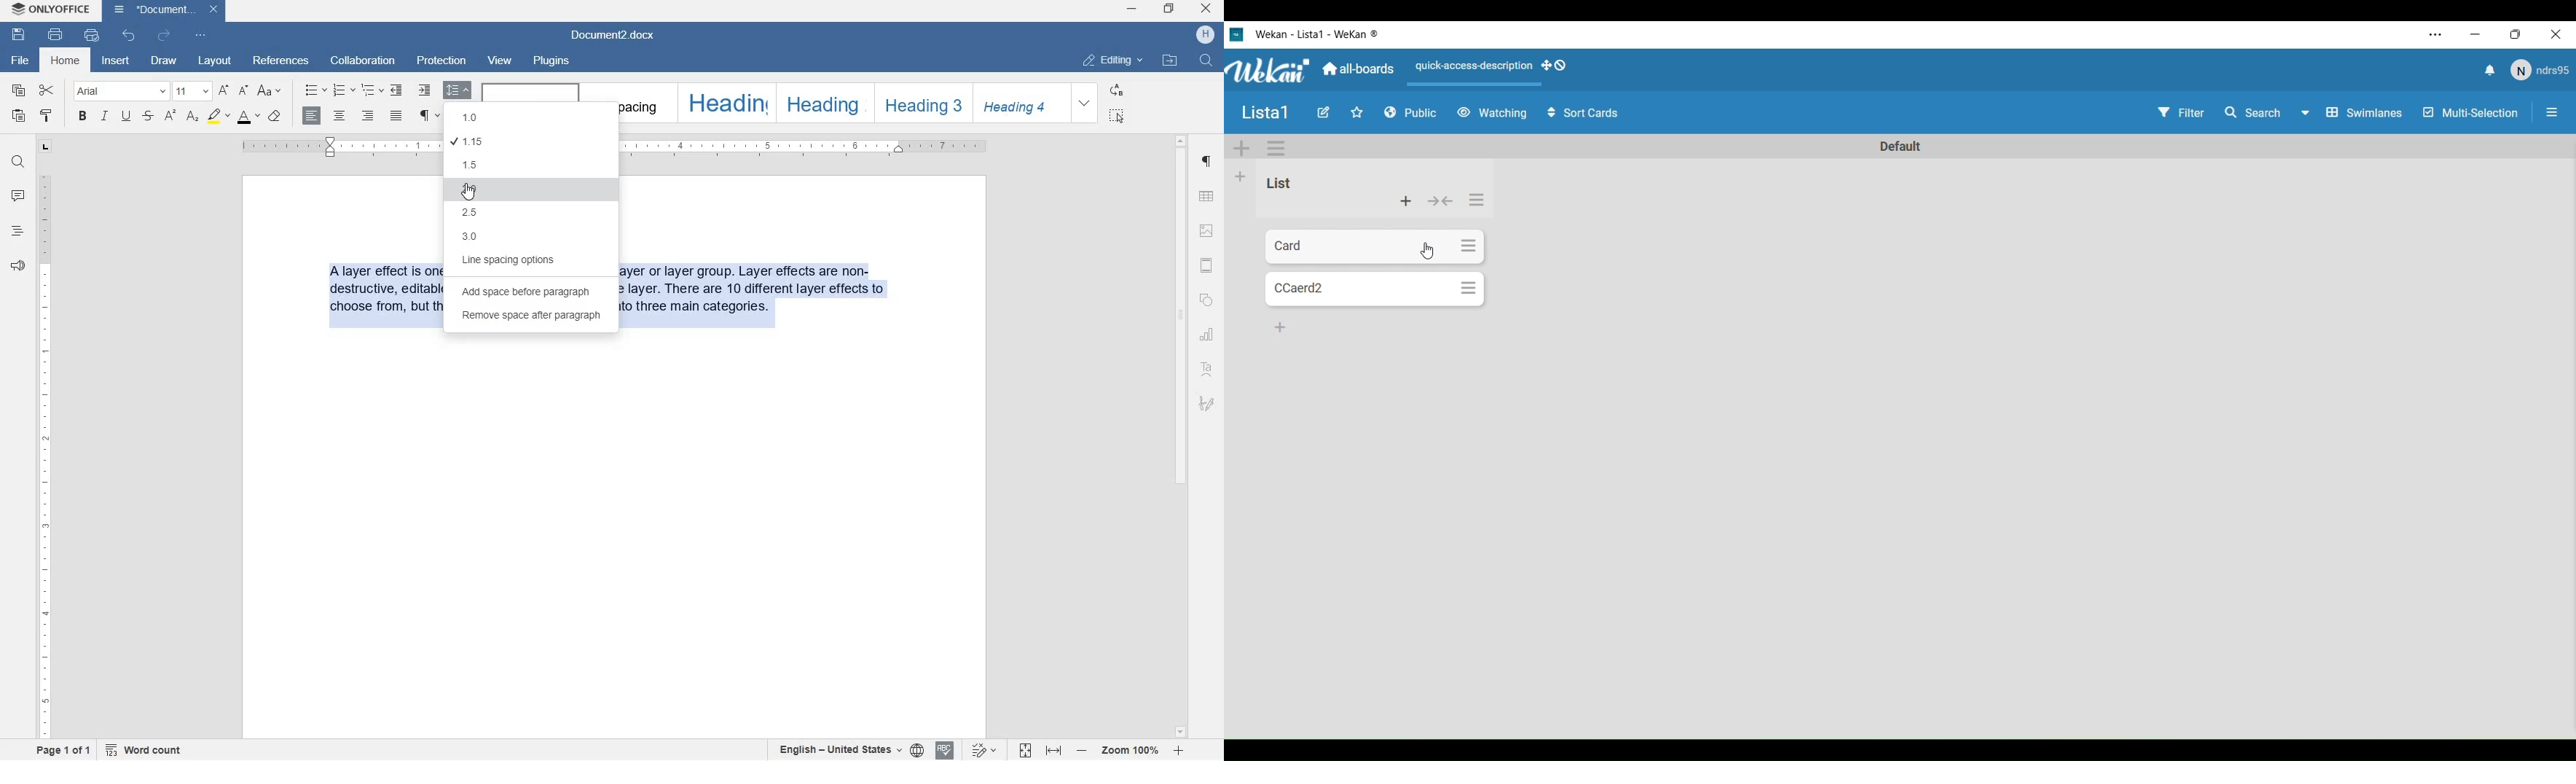 The height and width of the screenshot is (784, 2576). What do you see at coordinates (500, 62) in the screenshot?
I see `view` at bounding box center [500, 62].